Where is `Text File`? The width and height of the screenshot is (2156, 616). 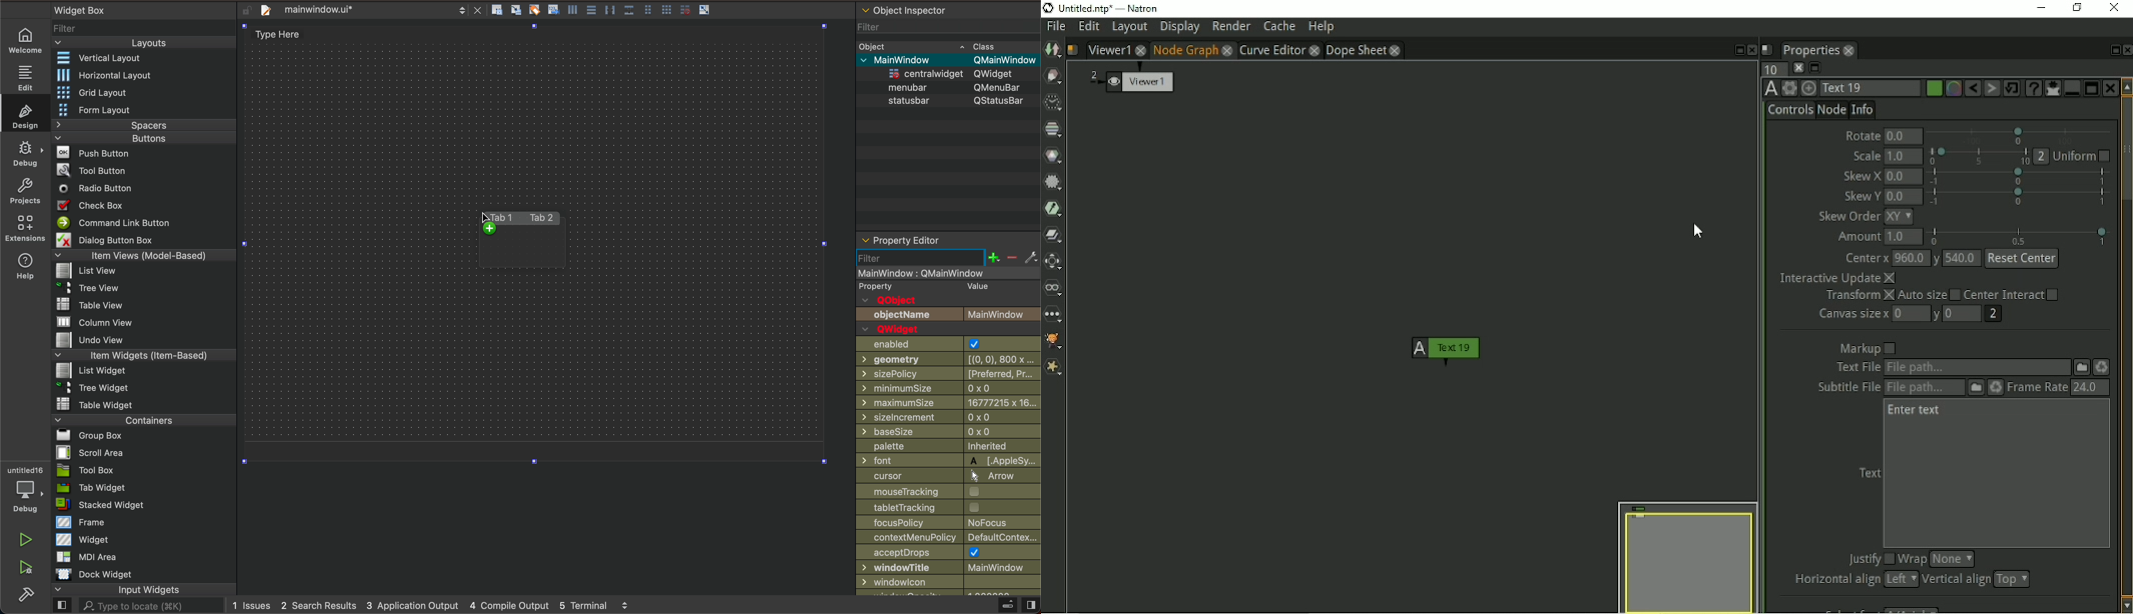
Text File is located at coordinates (1977, 368).